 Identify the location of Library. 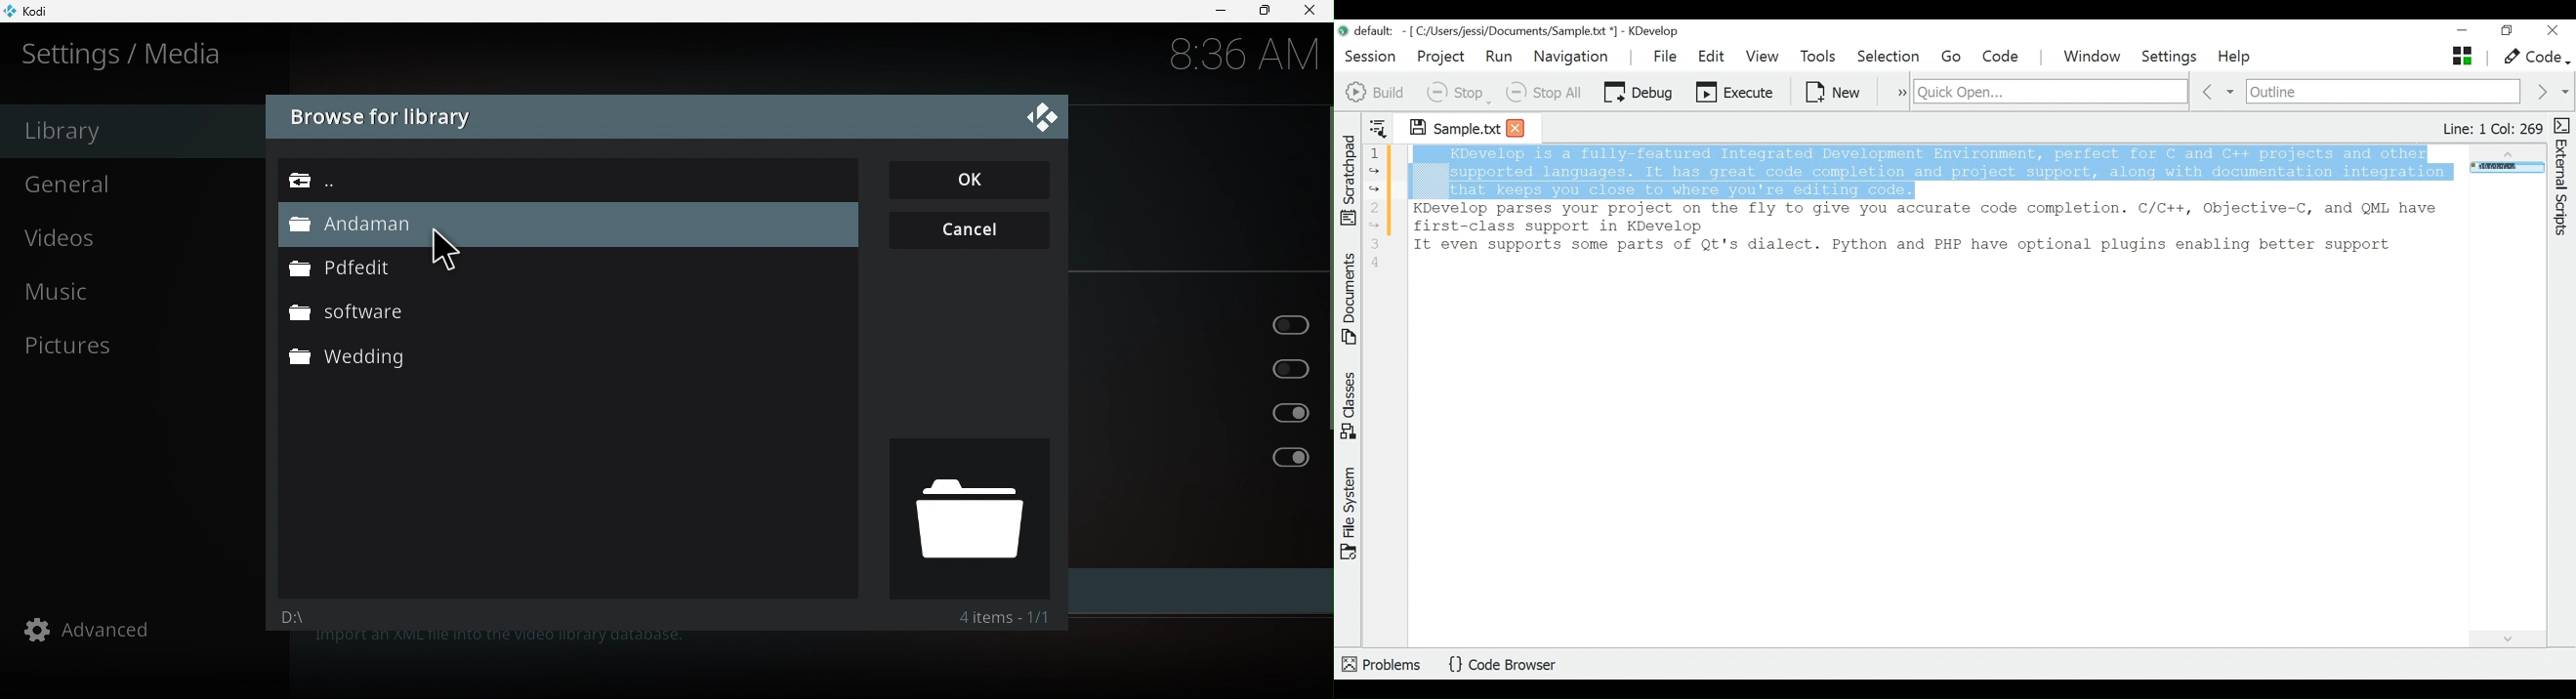
(130, 131).